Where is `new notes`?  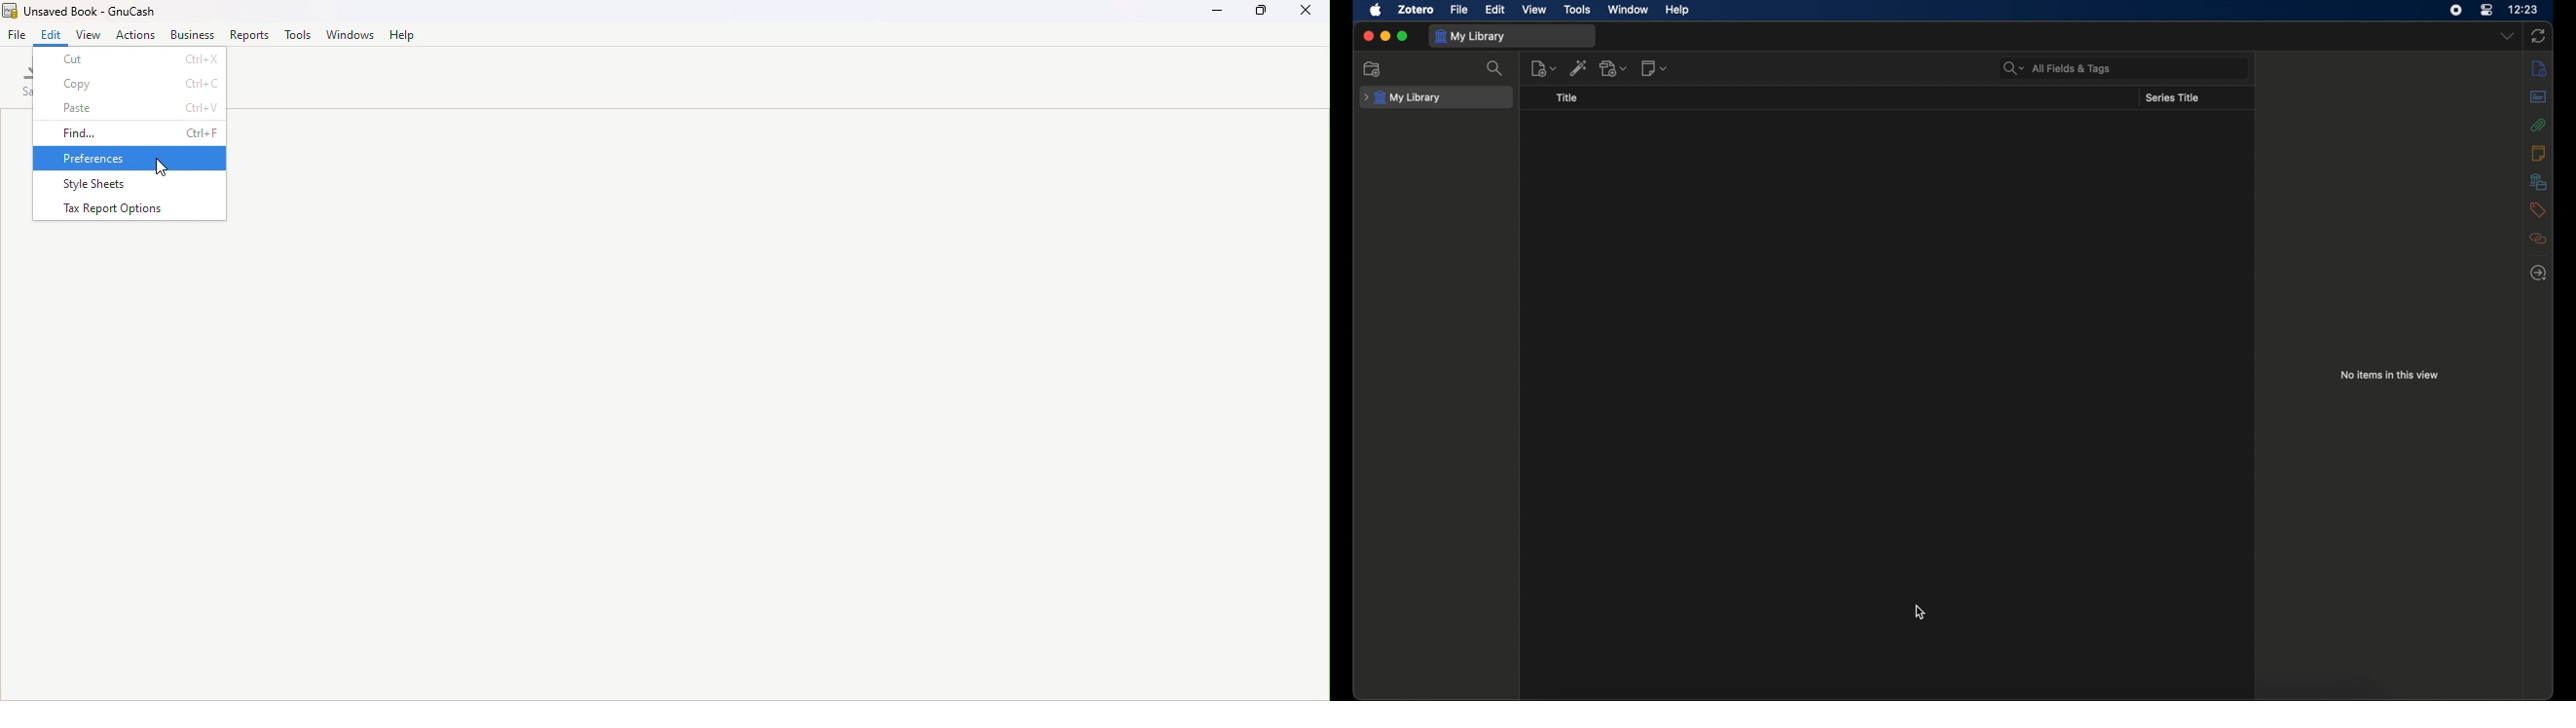
new notes is located at coordinates (1654, 69).